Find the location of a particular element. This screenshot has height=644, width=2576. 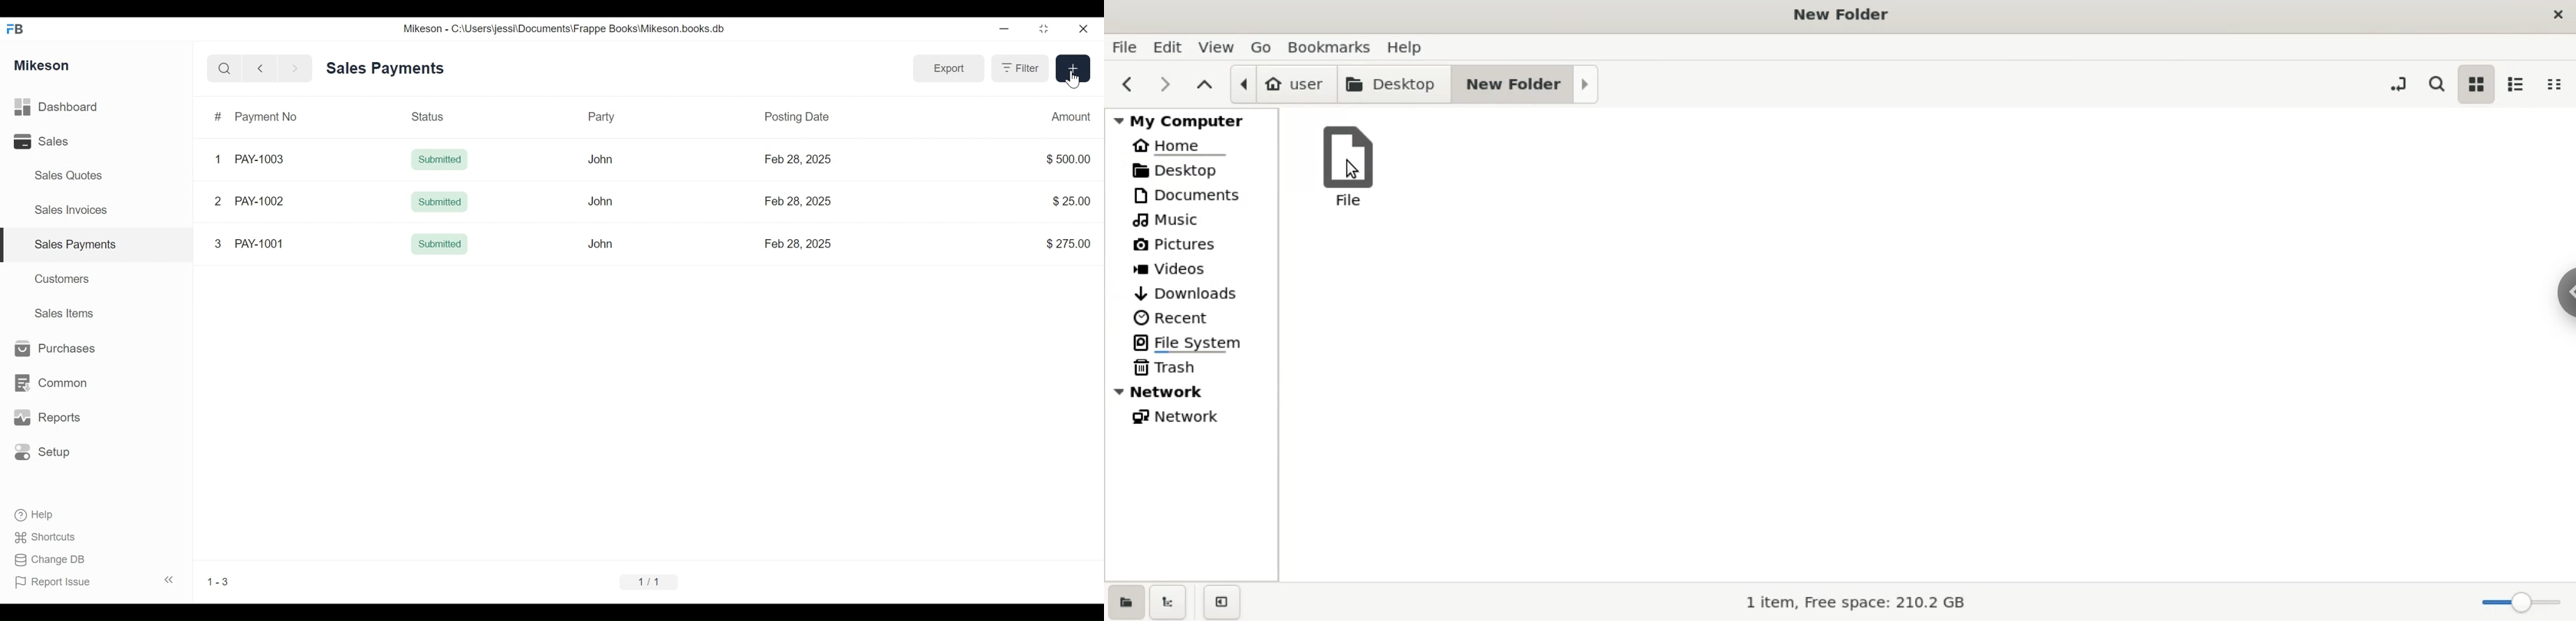

Party is located at coordinates (605, 117).